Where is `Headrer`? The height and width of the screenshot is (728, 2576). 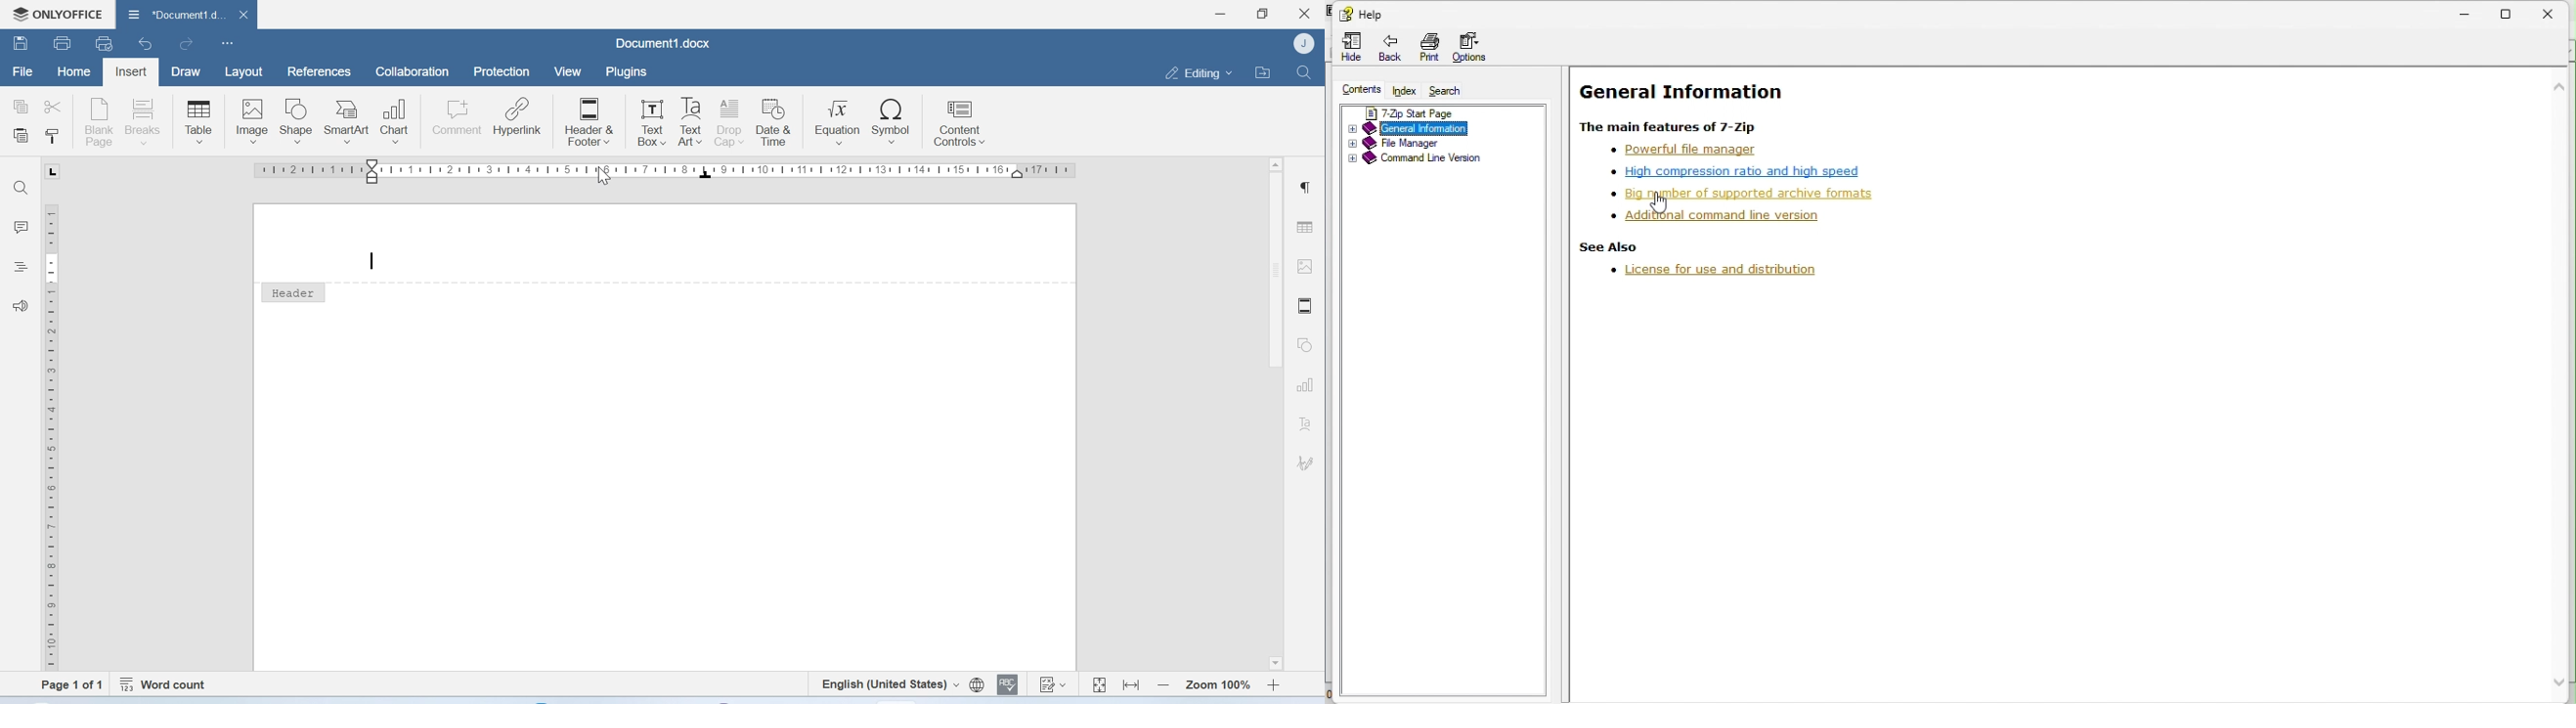
Headrer is located at coordinates (294, 294).